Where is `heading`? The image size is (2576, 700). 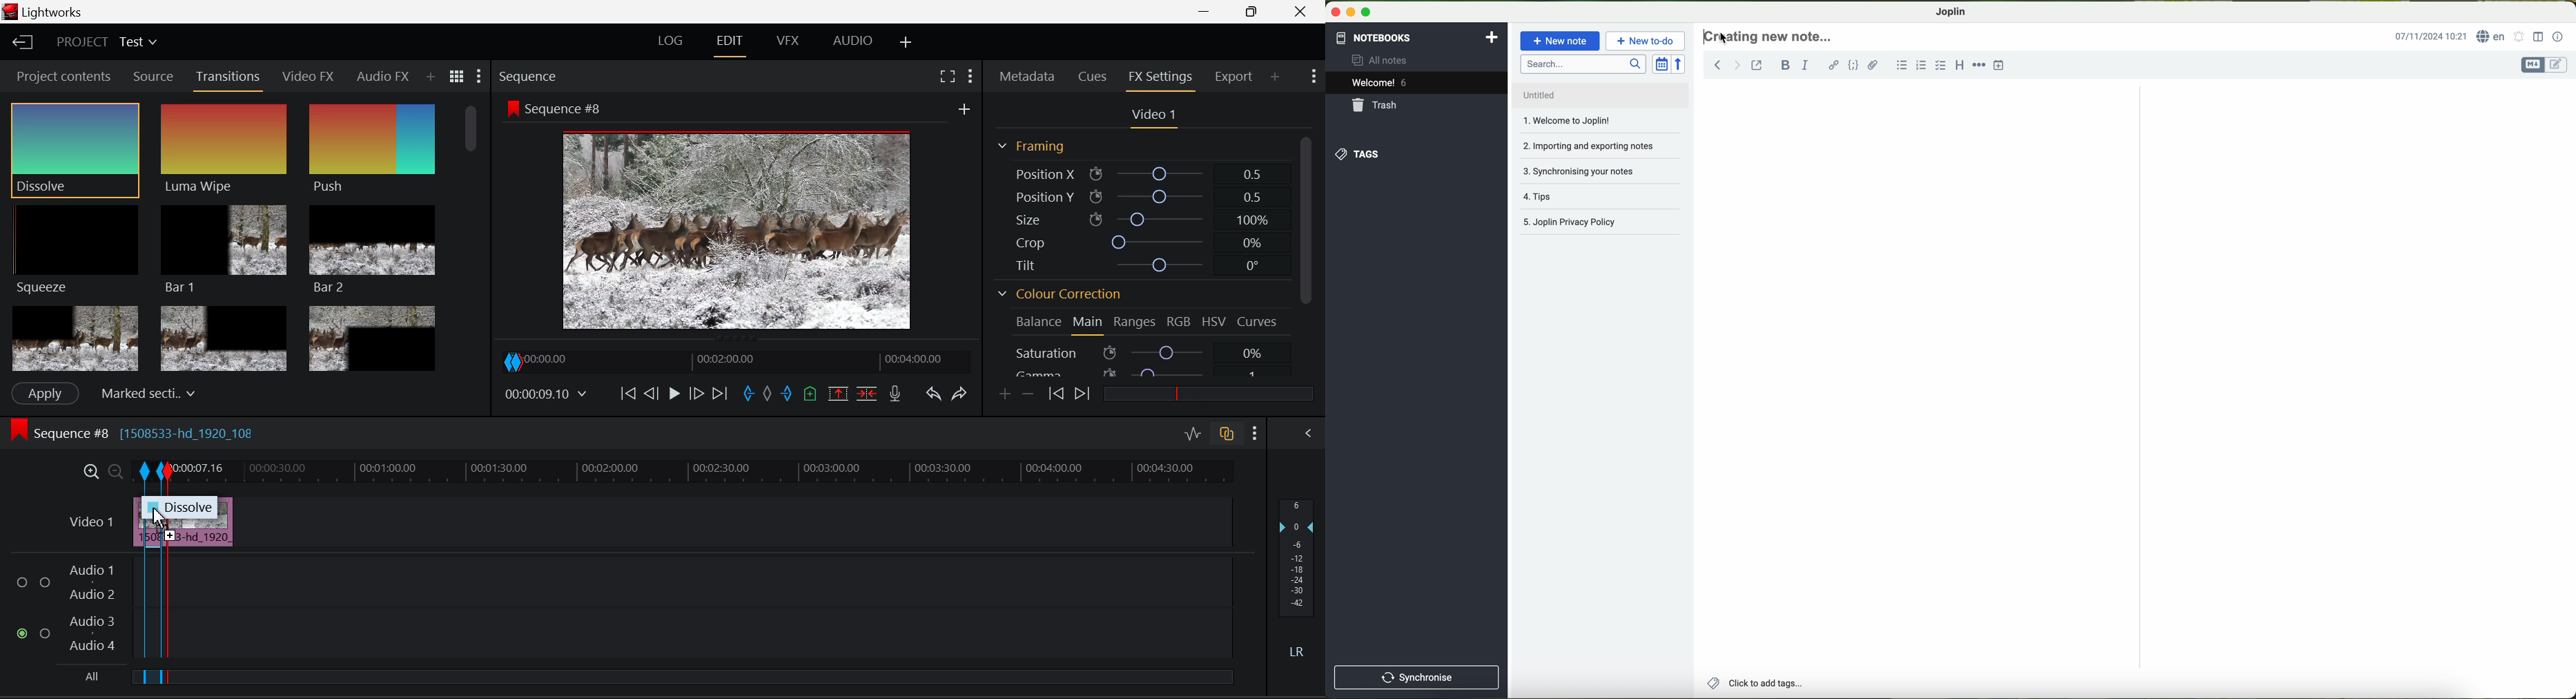
heading is located at coordinates (1959, 64).